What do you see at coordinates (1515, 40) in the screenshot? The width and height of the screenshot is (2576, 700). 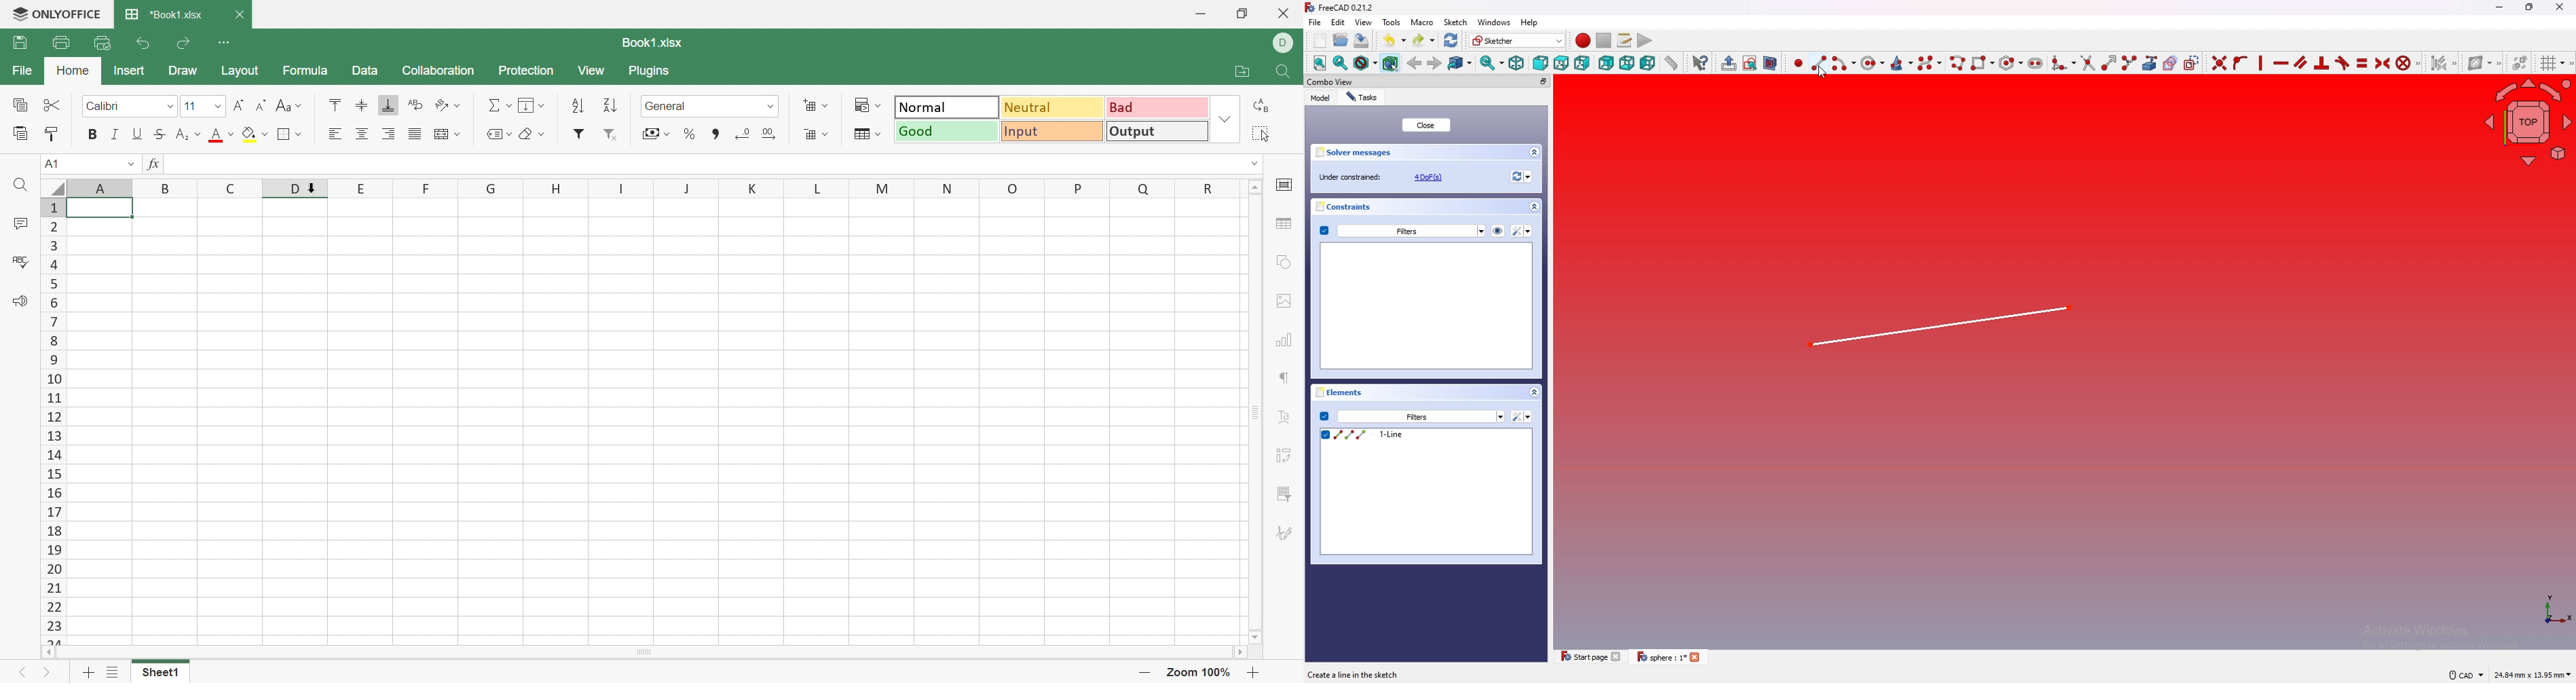 I see `Sketcher` at bounding box center [1515, 40].